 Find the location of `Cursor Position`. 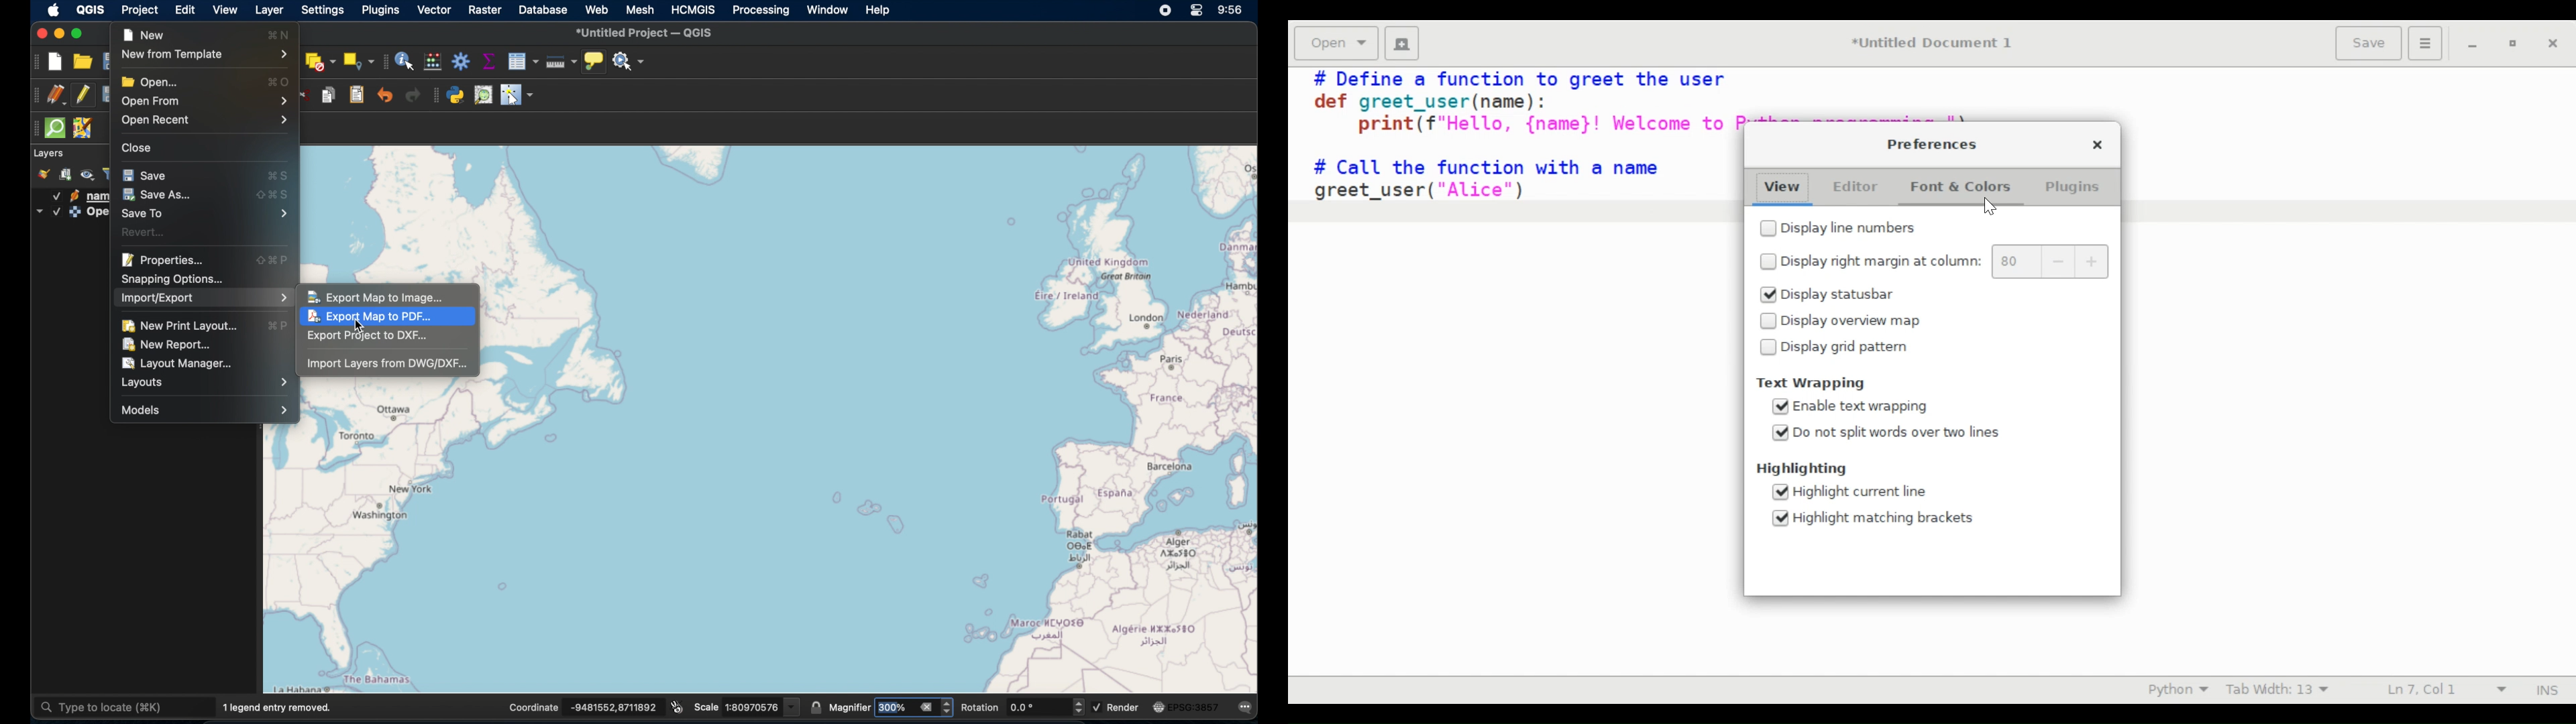

Cursor Position is located at coordinates (2420, 688).